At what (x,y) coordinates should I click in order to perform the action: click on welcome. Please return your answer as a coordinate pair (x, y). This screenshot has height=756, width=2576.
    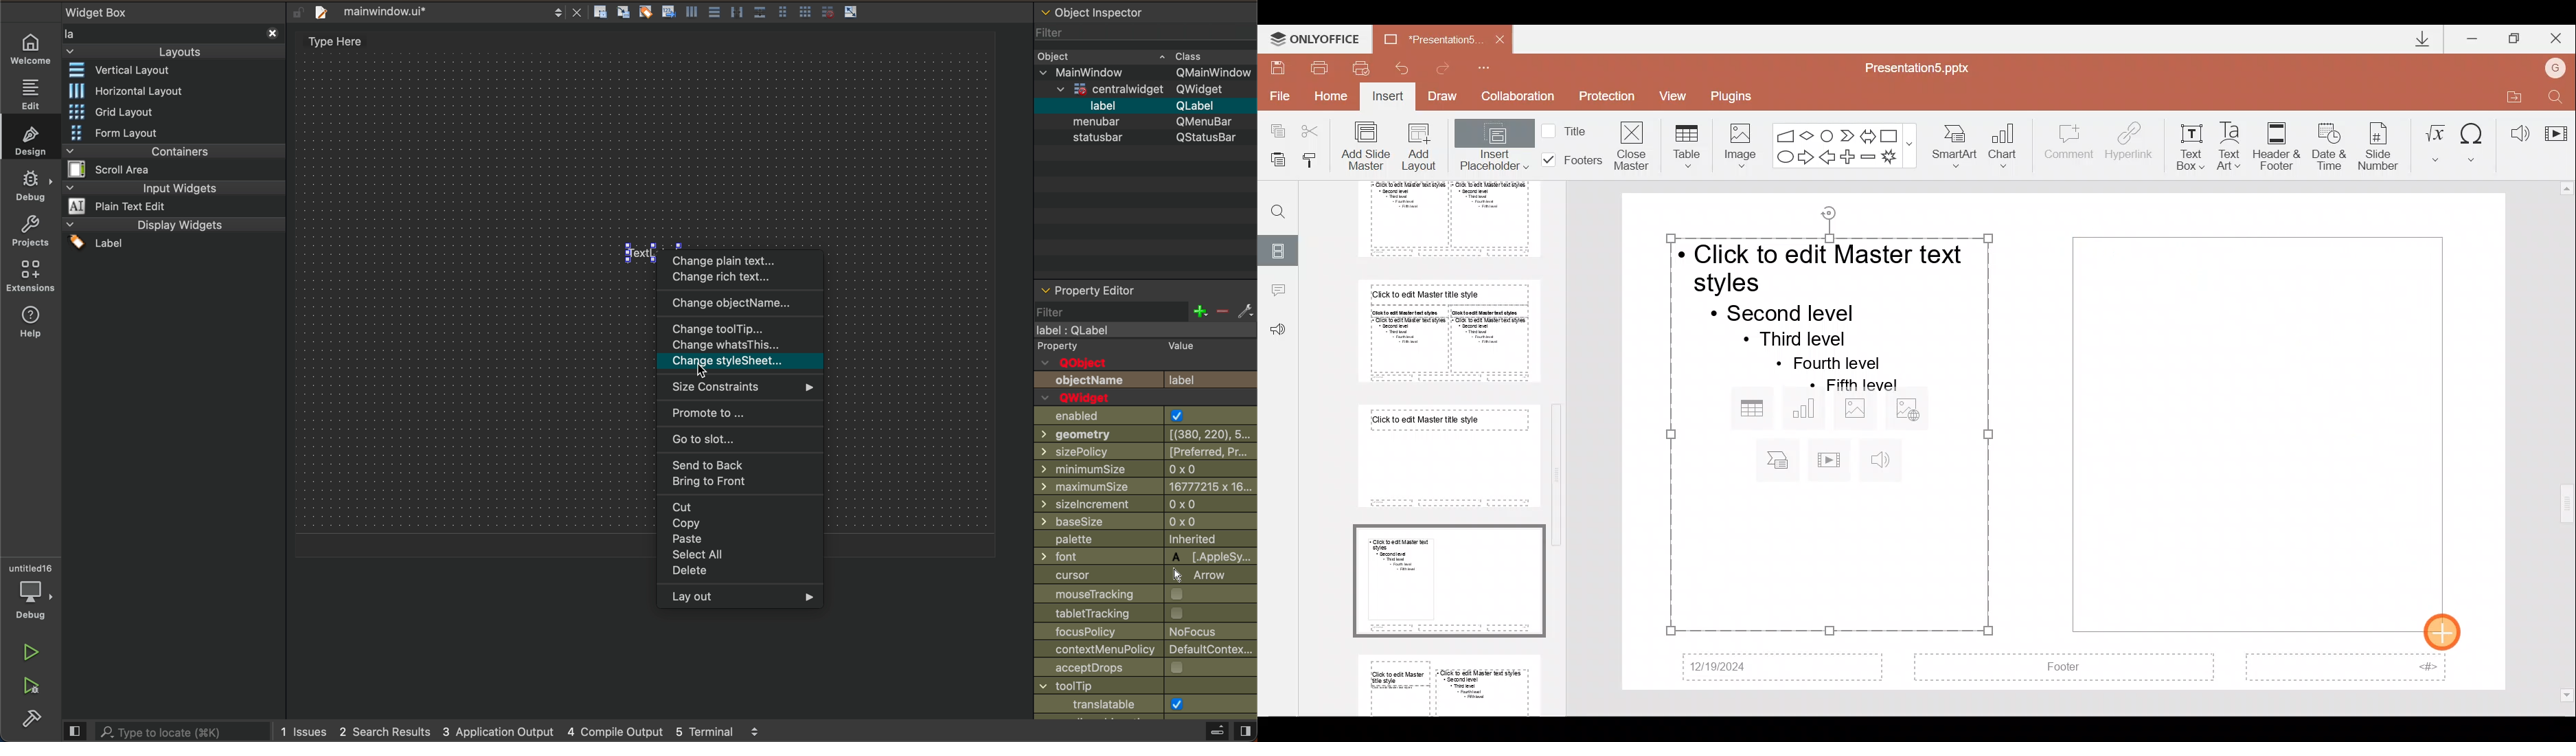
    Looking at the image, I should click on (31, 48).